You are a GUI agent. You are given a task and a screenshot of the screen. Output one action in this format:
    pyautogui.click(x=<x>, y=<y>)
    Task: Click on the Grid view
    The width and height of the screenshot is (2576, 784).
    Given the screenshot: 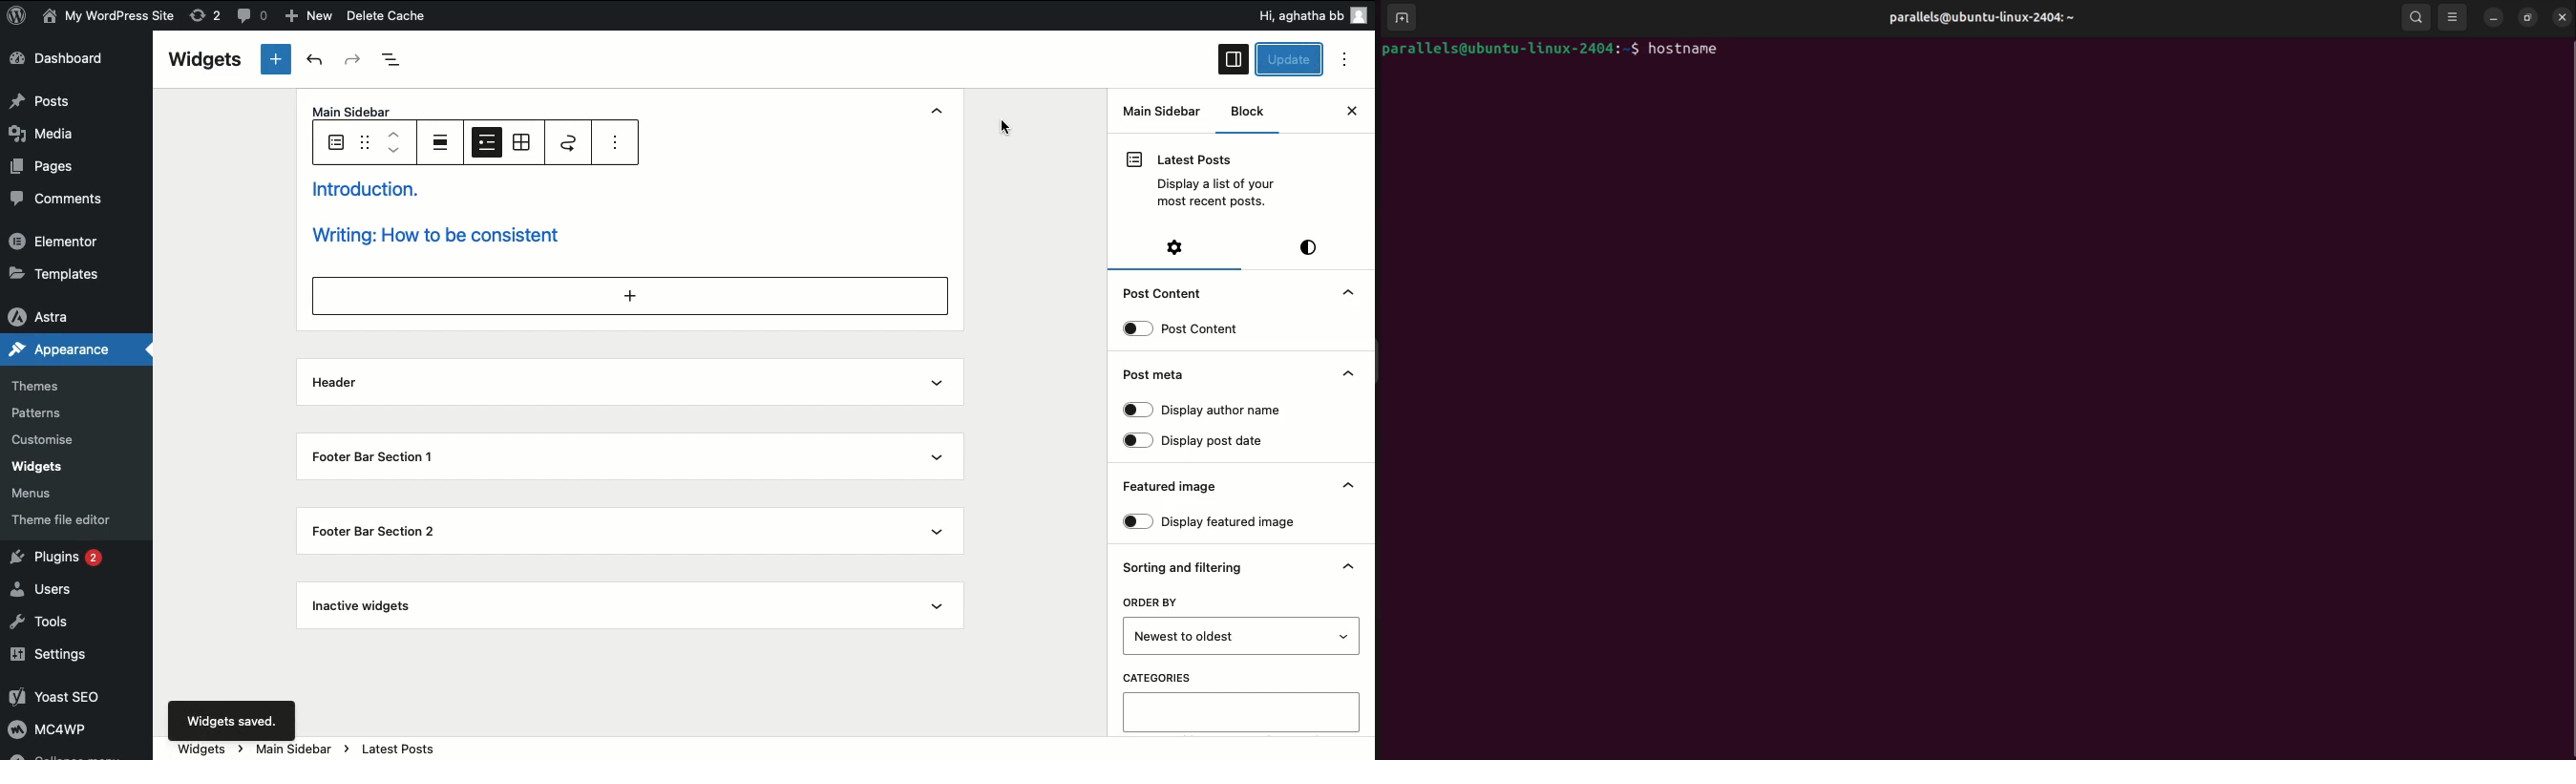 What is the action you would take?
    pyautogui.click(x=524, y=141)
    